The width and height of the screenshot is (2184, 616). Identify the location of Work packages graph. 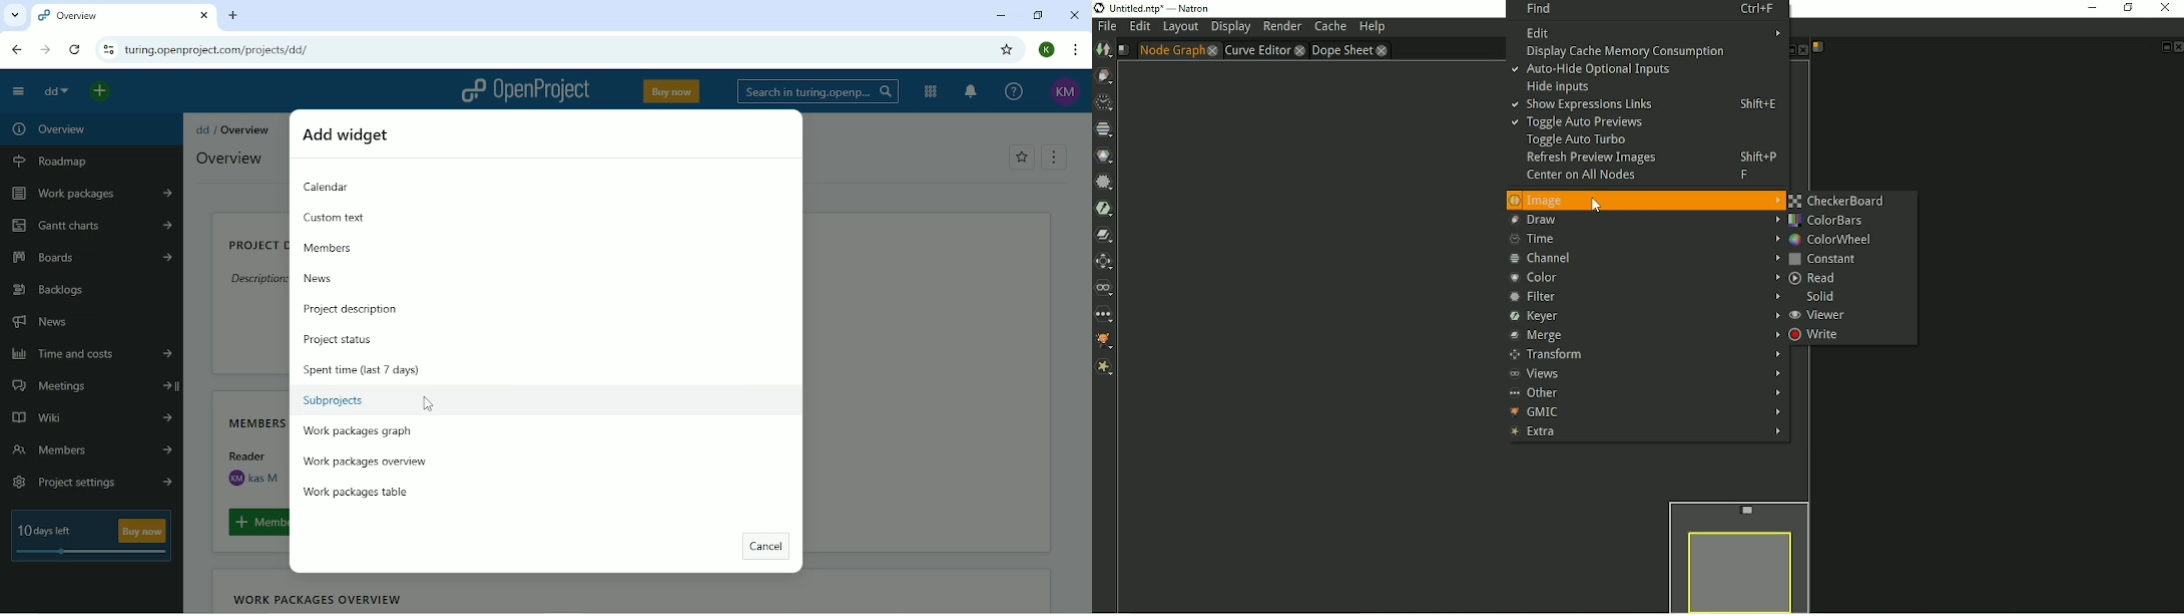
(357, 431).